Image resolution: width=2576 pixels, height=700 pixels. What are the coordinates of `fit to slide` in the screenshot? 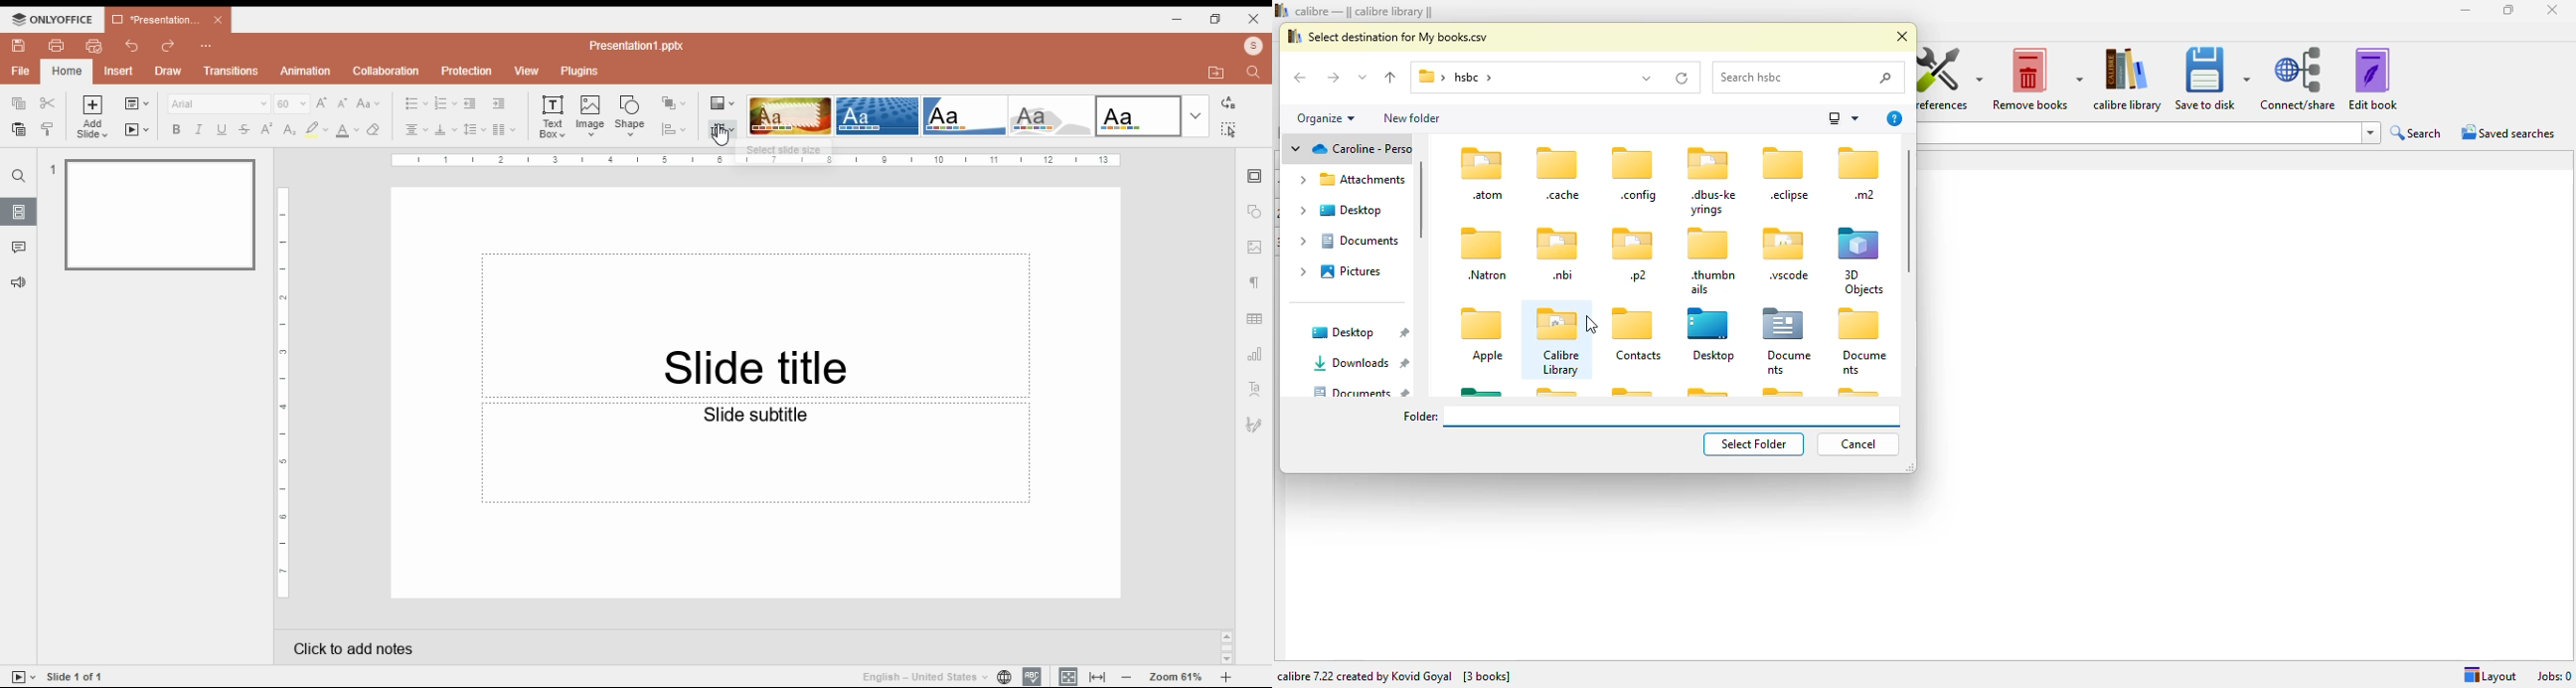 It's located at (1068, 676).